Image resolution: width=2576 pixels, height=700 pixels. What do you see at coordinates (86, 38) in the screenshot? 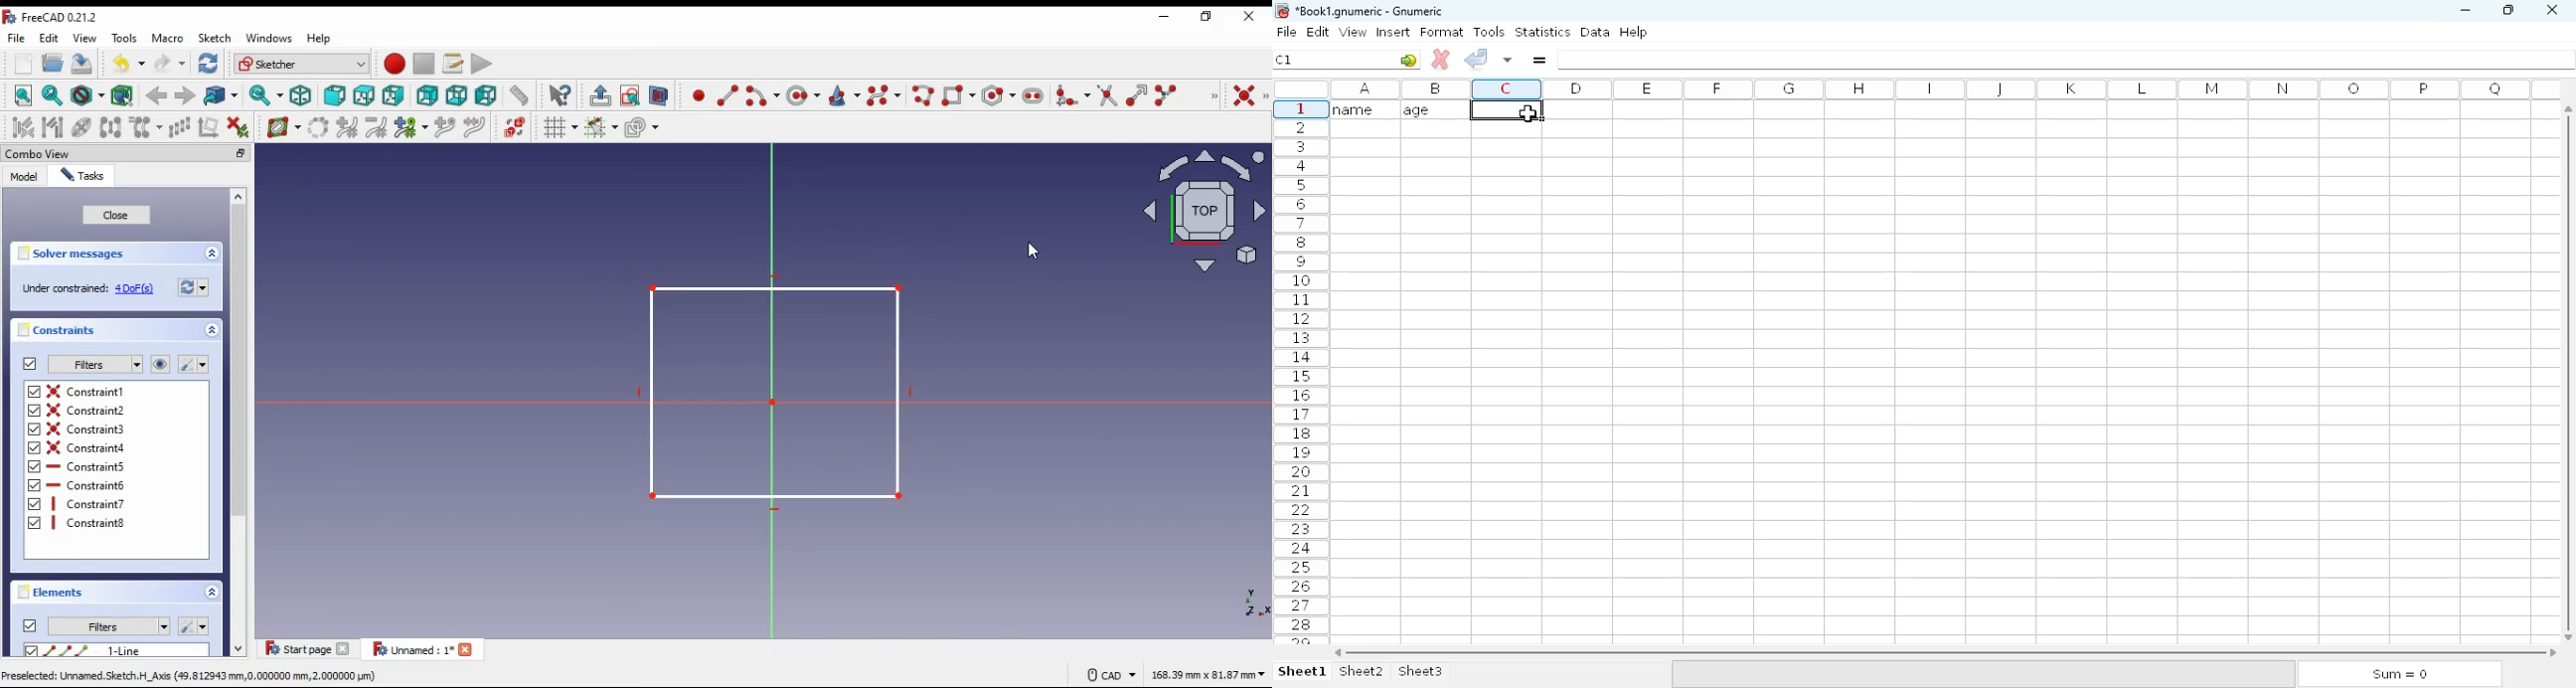
I see `view` at bounding box center [86, 38].